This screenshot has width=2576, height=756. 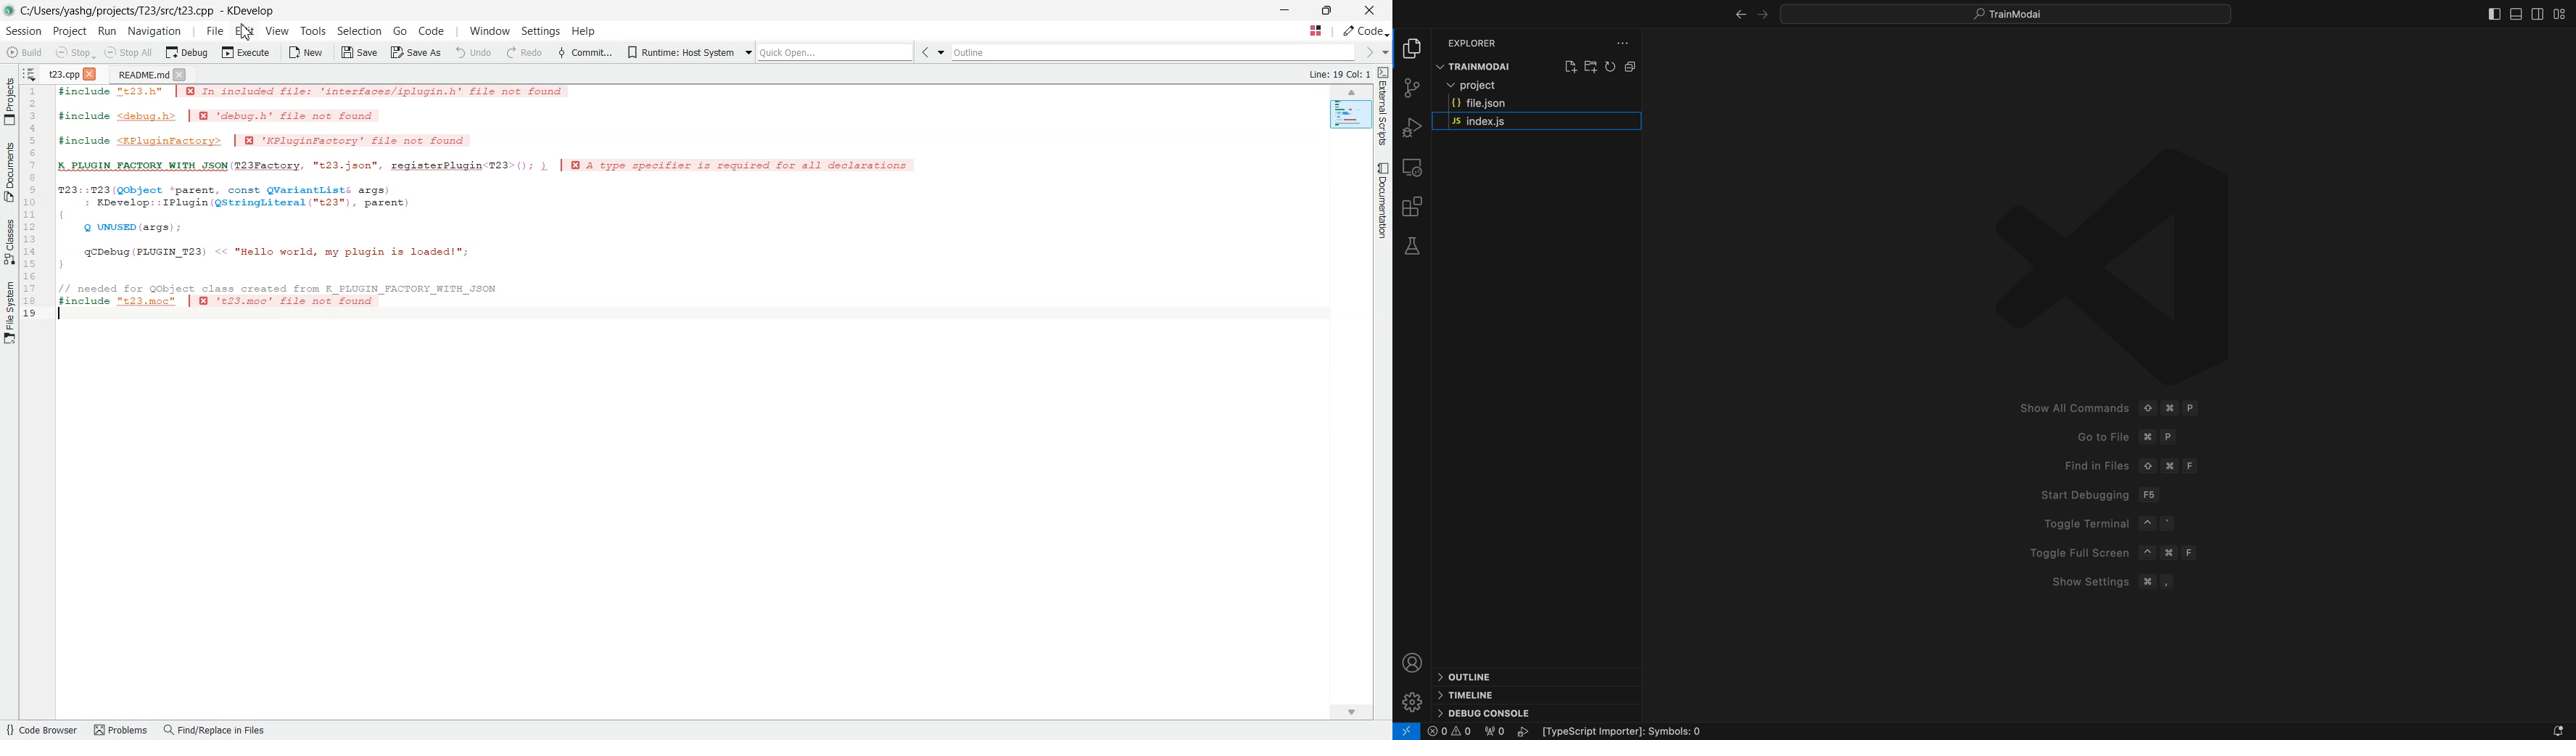 What do you see at coordinates (1366, 31) in the screenshot?
I see `Code` at bounding box center [1366, 31].